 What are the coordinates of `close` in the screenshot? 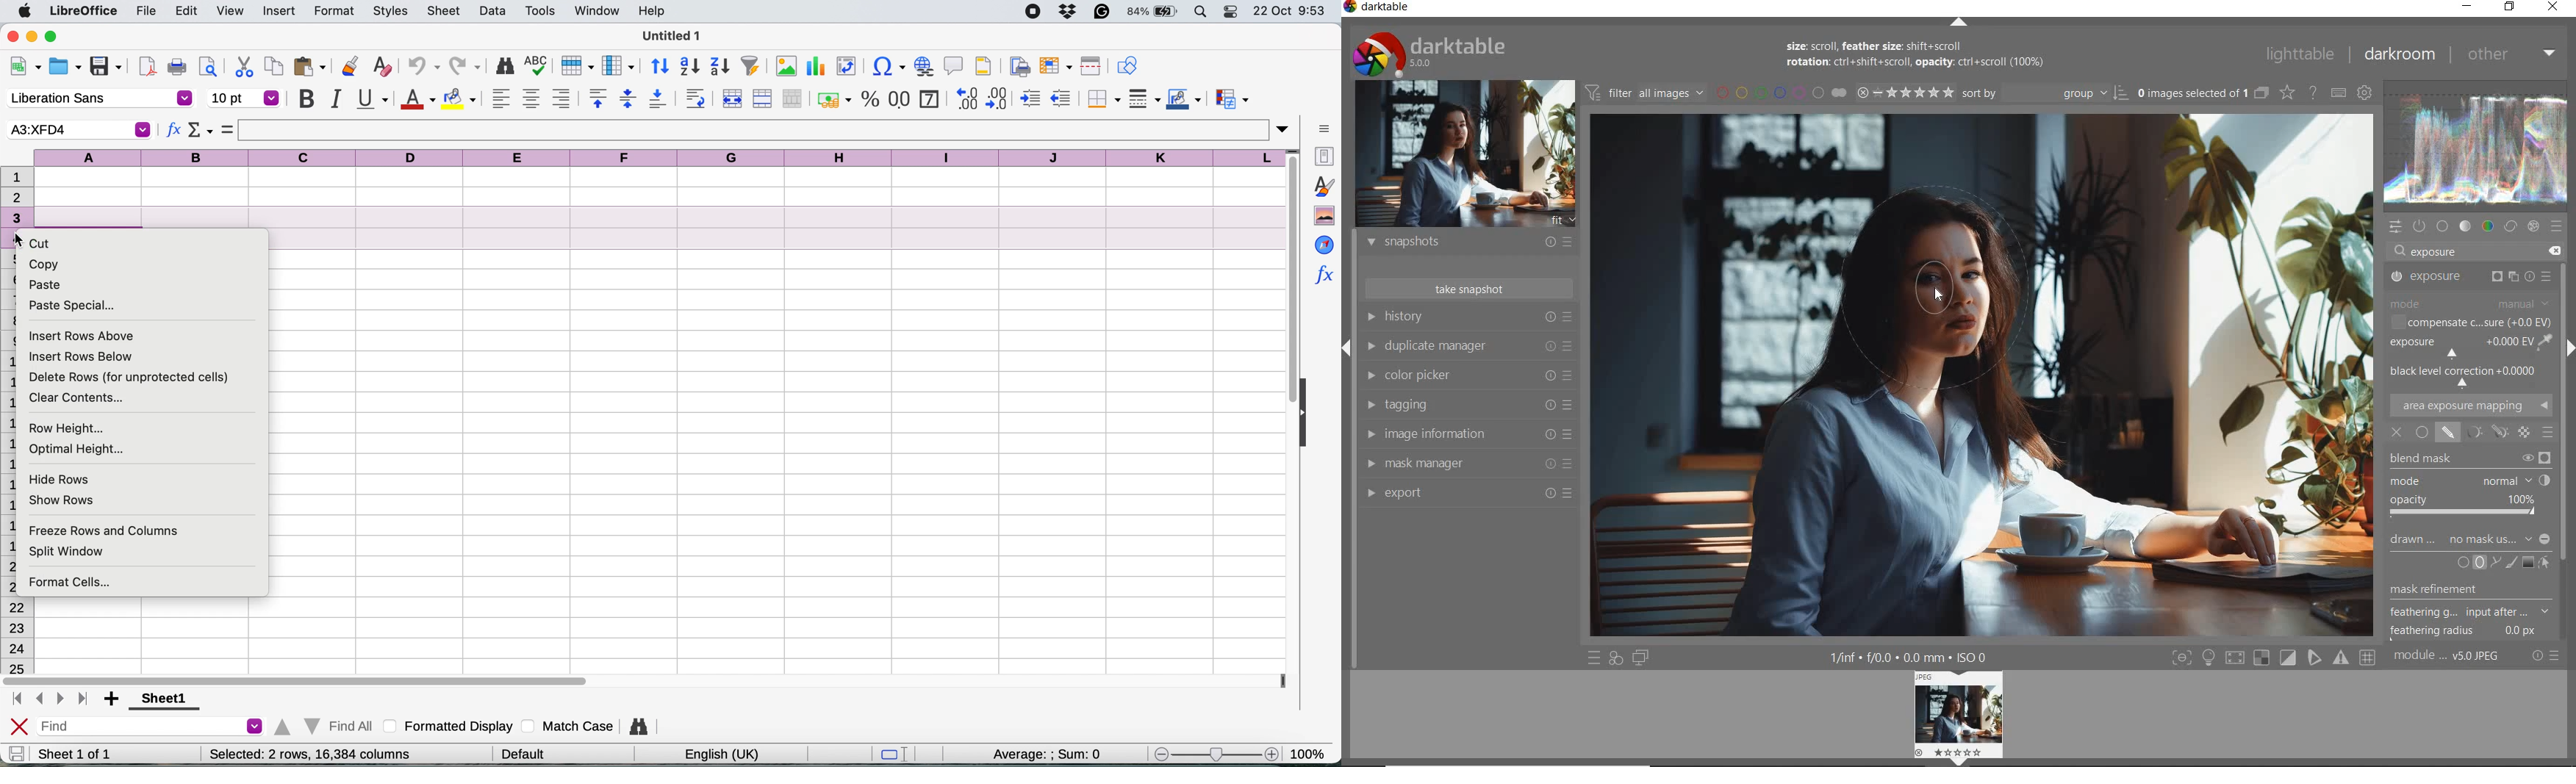 It's located at (20, 727).